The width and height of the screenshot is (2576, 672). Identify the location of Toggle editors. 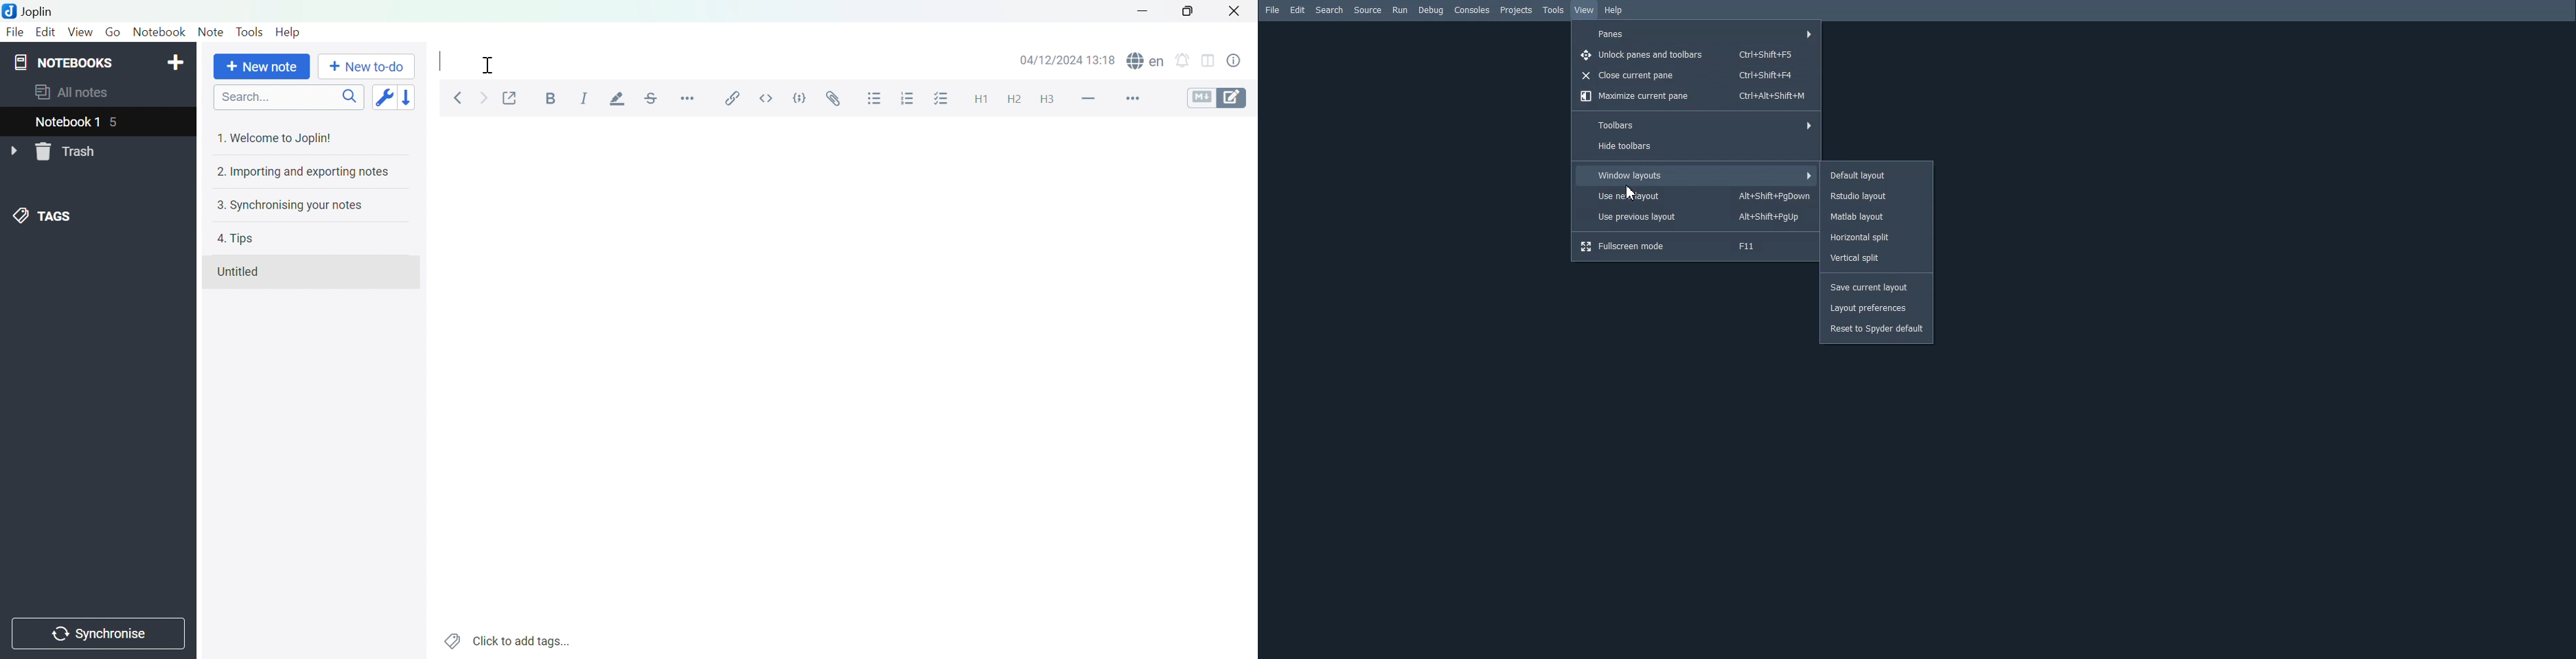
(1218, 100).